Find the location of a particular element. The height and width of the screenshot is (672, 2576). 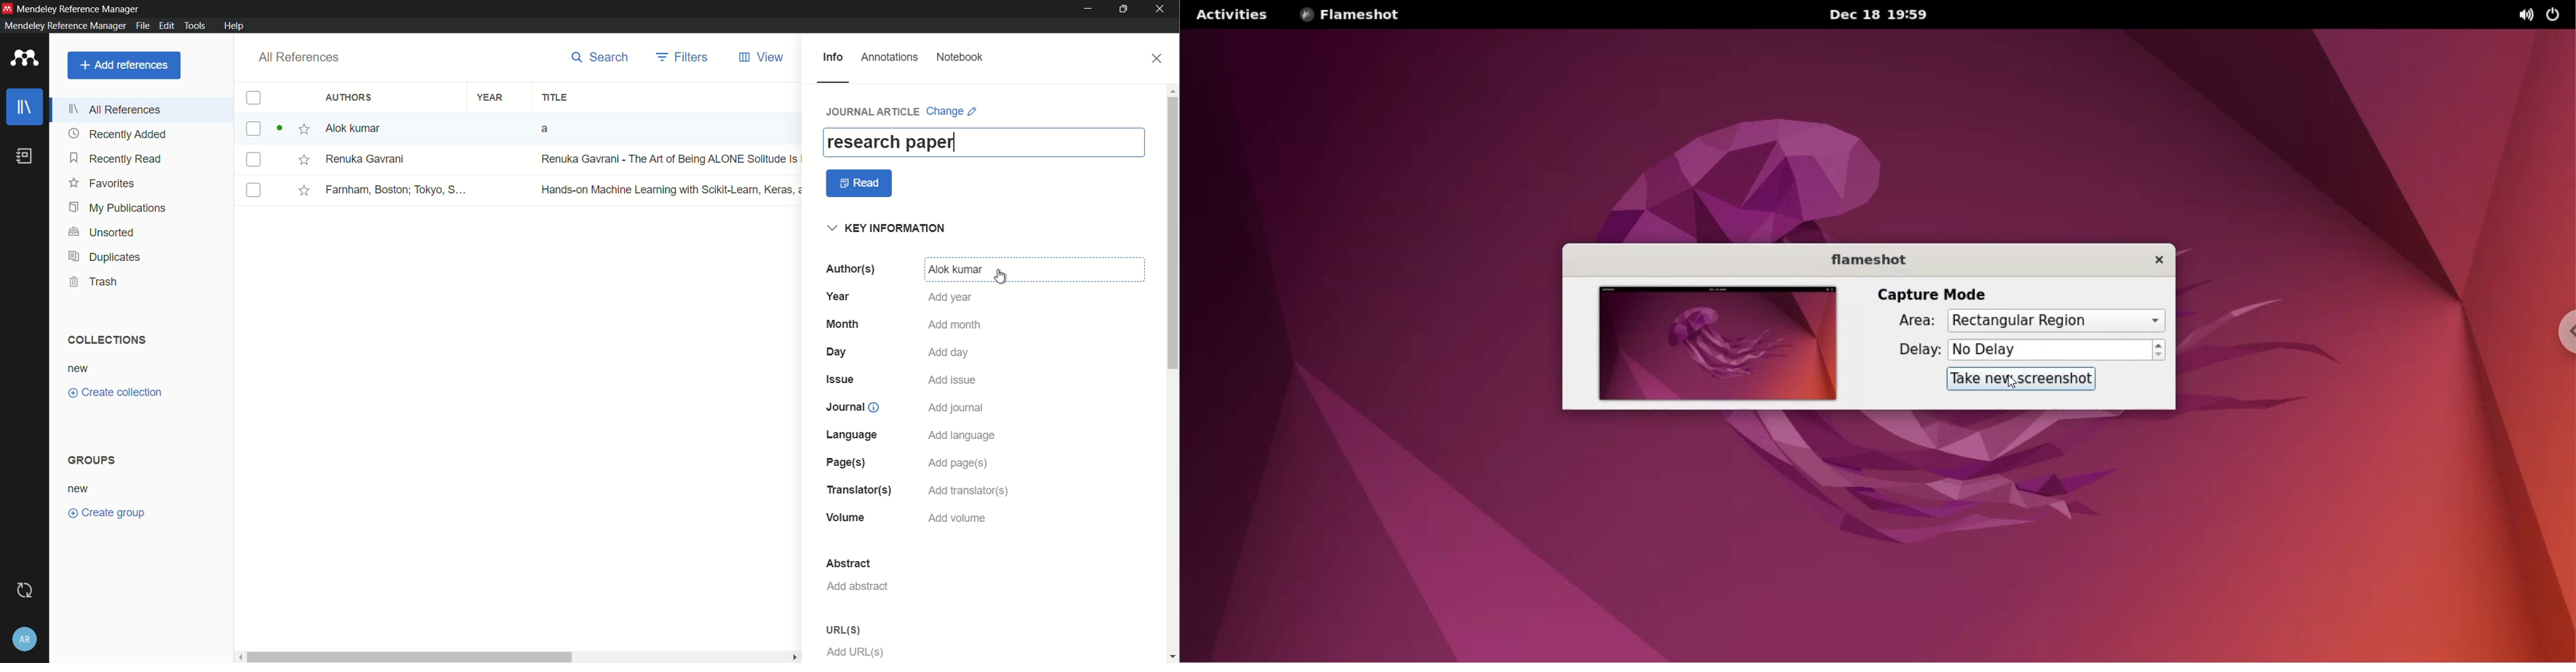

add page is located at coordinates (957, 464).